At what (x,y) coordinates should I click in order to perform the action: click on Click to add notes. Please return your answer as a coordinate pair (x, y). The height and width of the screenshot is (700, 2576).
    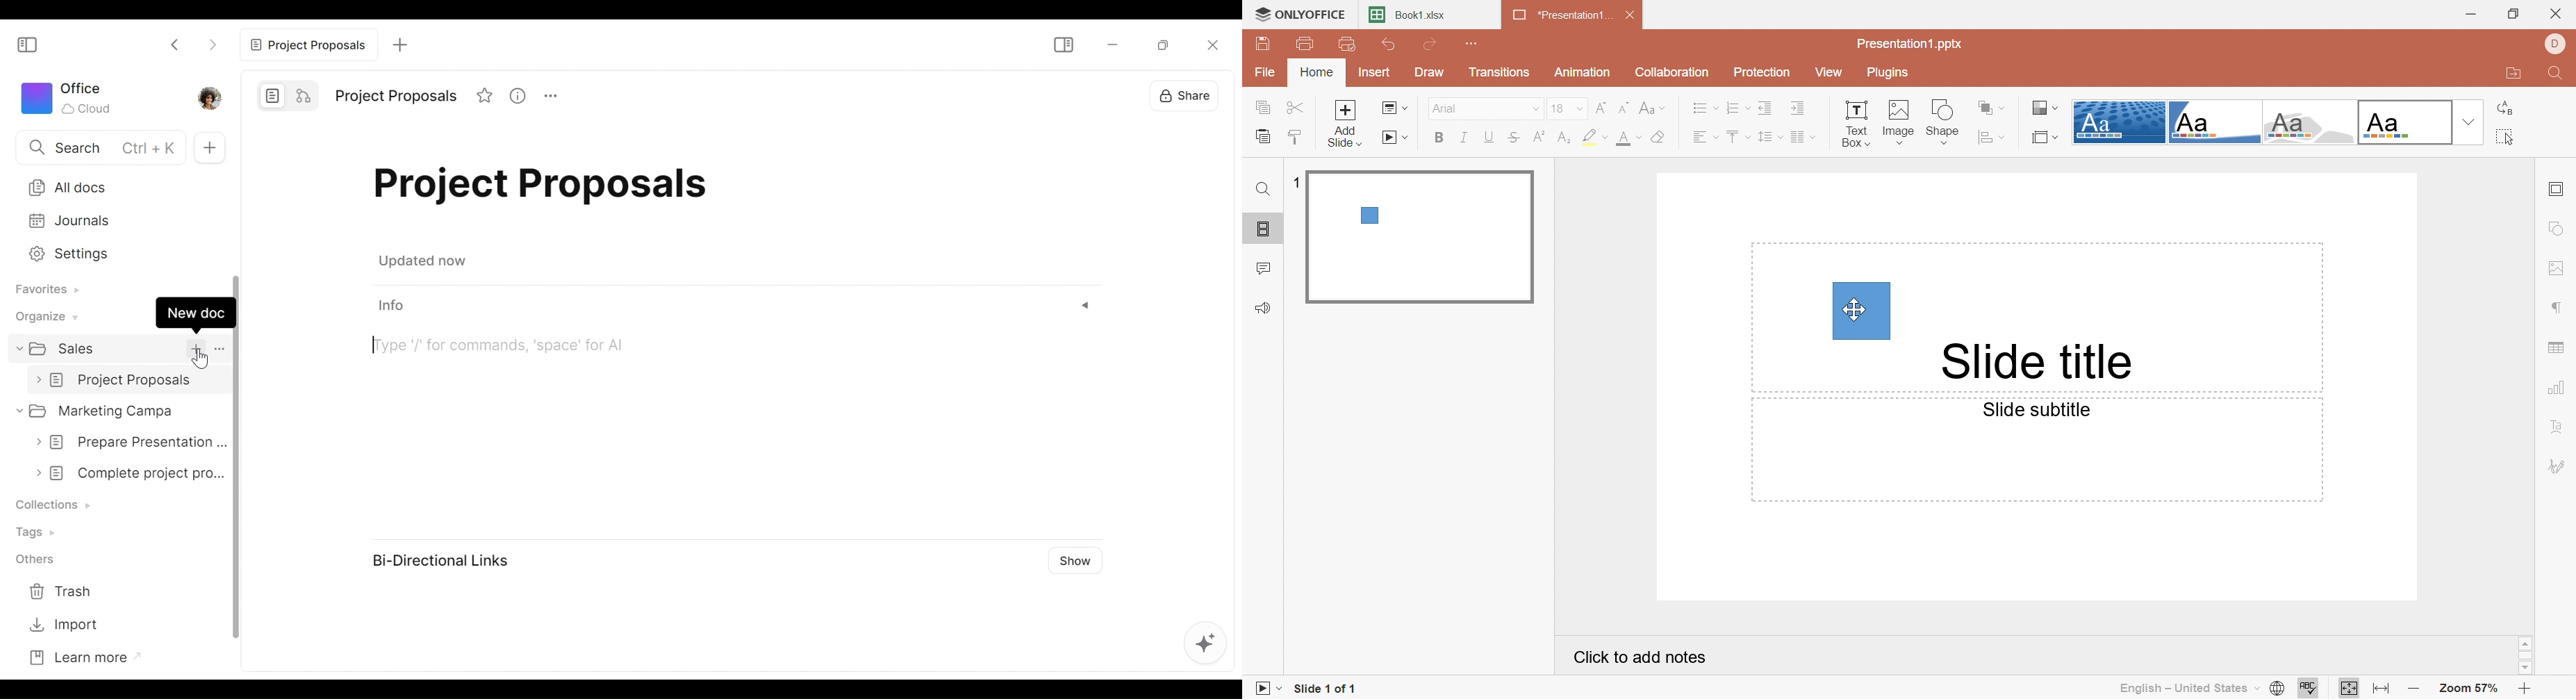
    Looking at the image, I should click on (1641, 659).